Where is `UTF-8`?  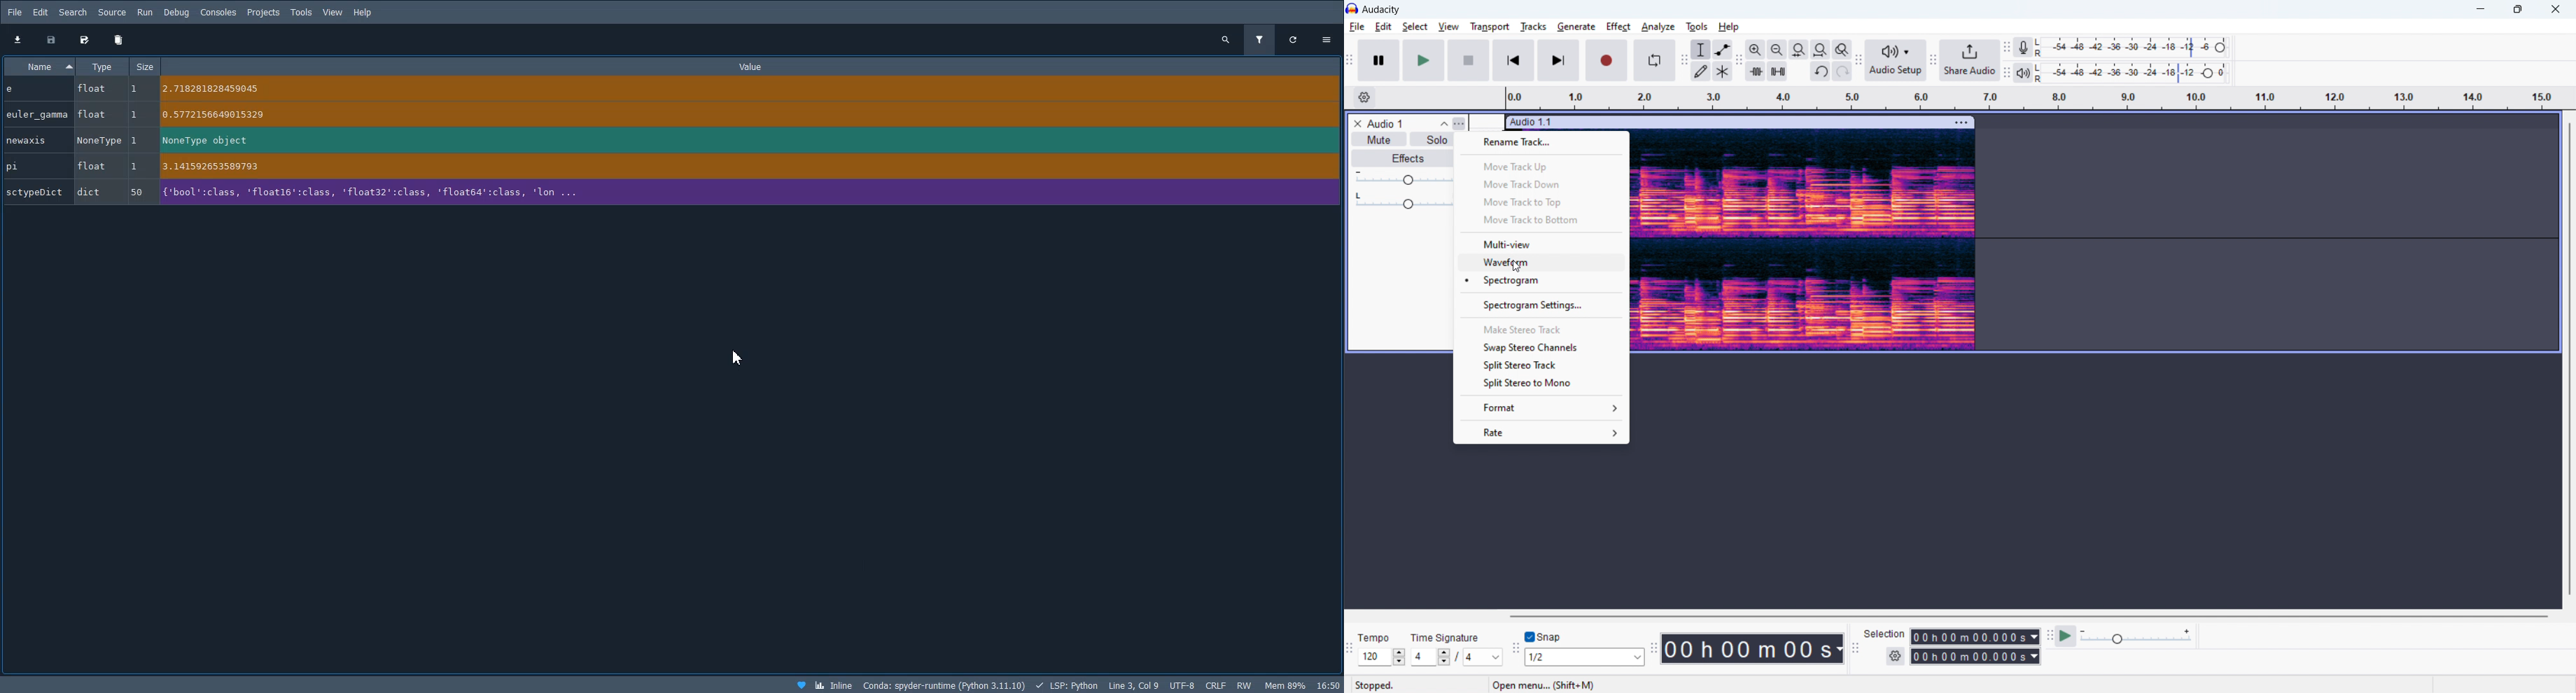 UTF-8 is located at coordinates (1184, 685).